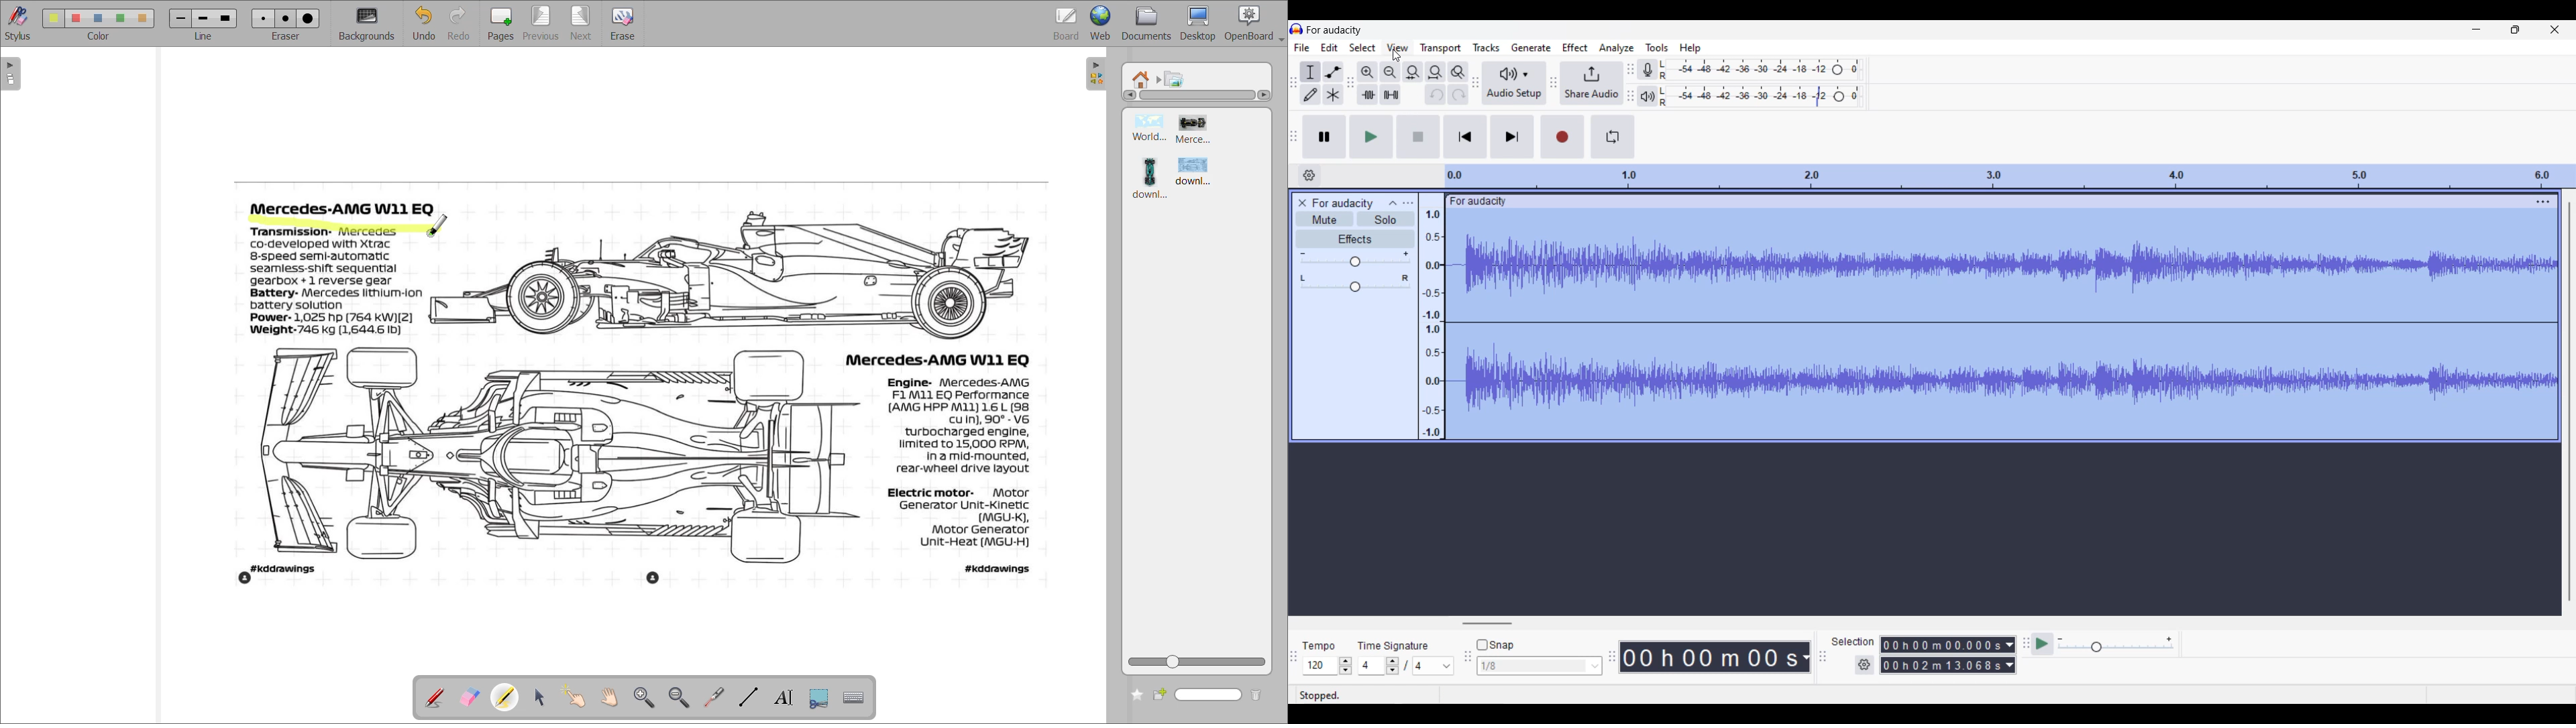  Describe the element at coordinates (1201, 23) in the screenshot. I see `desktop` at that location.